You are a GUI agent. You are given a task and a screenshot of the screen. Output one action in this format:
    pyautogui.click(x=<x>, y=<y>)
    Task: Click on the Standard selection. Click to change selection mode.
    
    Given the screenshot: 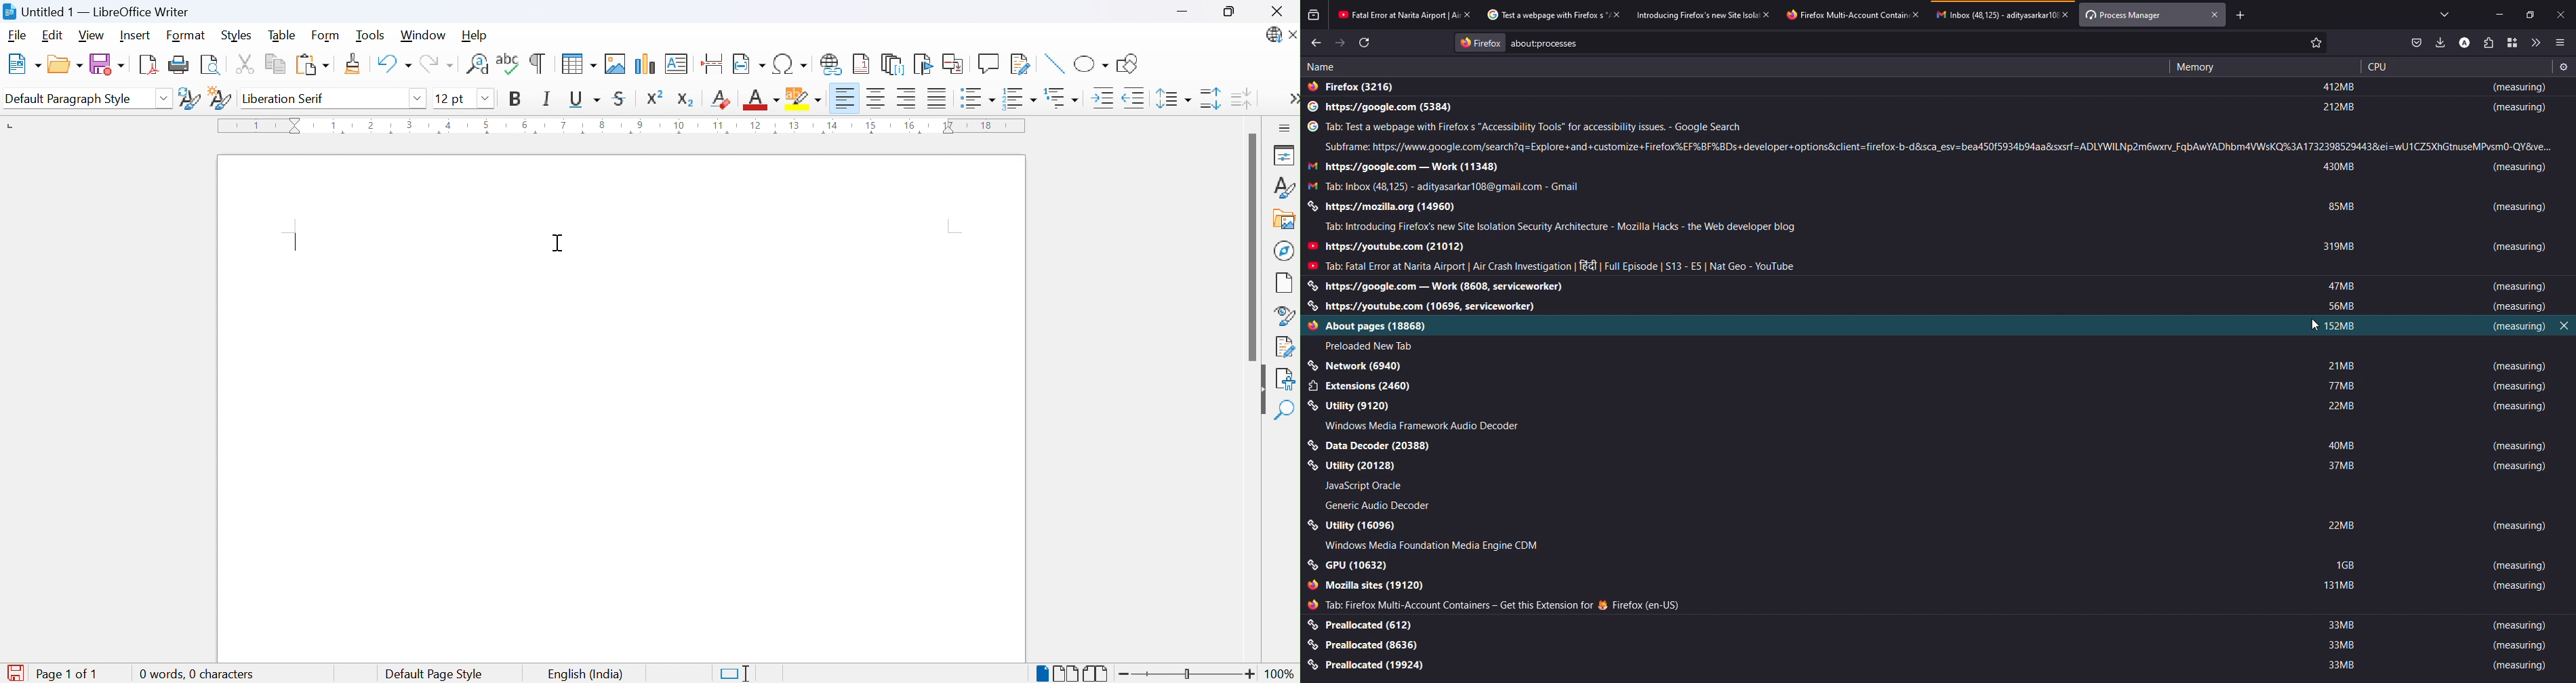 What is the action you would take?
    pyautogui.click(x=738, y=674)
    